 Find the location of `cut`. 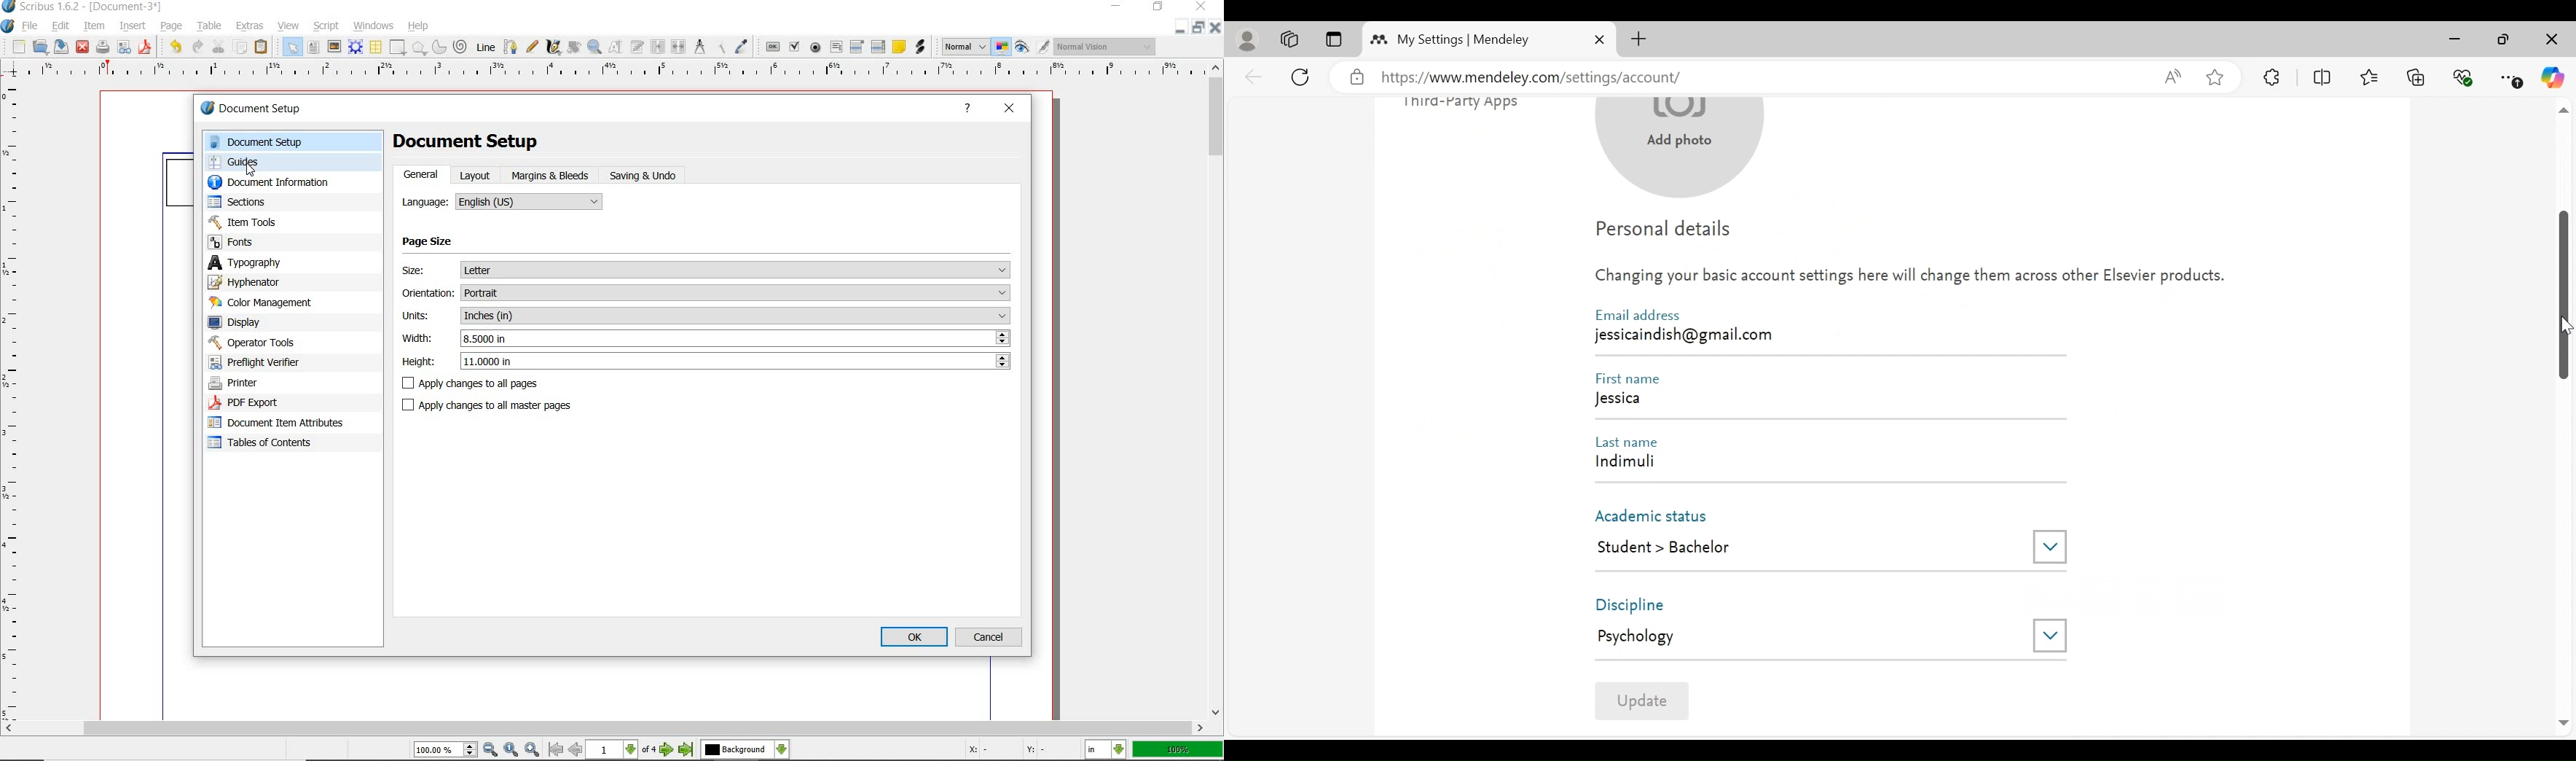

cut is located at coordinates (218, 47).